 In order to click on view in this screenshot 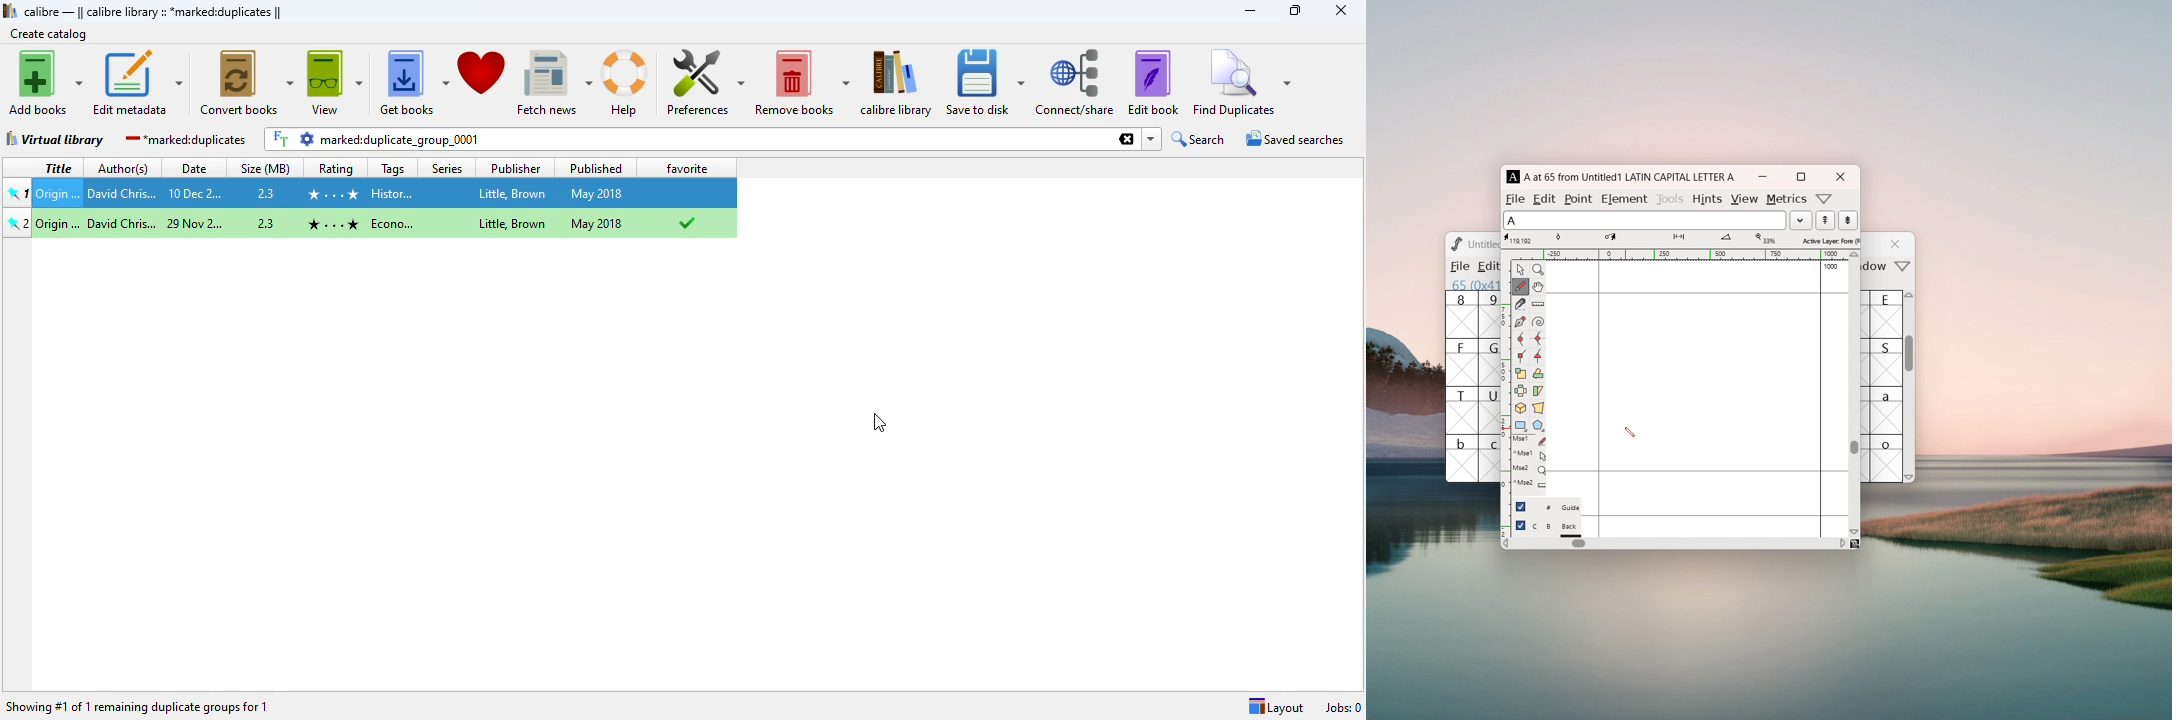, I will do `click(334, 82)`.